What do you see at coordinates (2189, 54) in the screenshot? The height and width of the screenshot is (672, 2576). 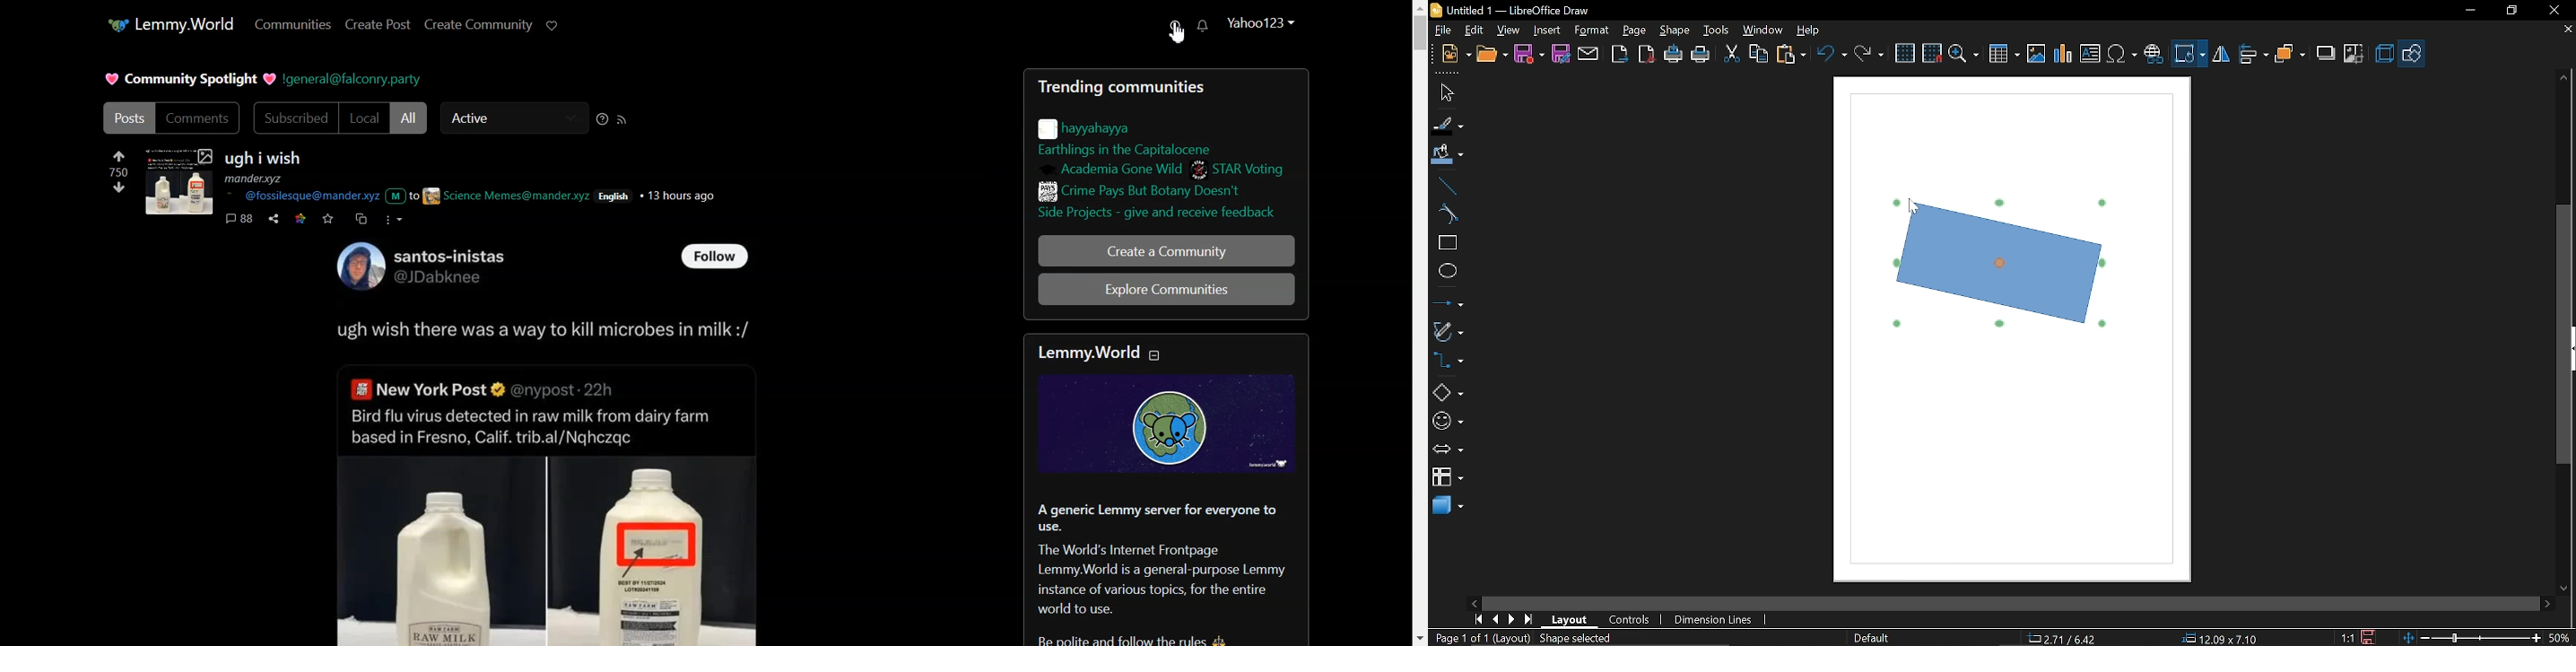 I see `Transformaion` at bounding box center [2189, 54].